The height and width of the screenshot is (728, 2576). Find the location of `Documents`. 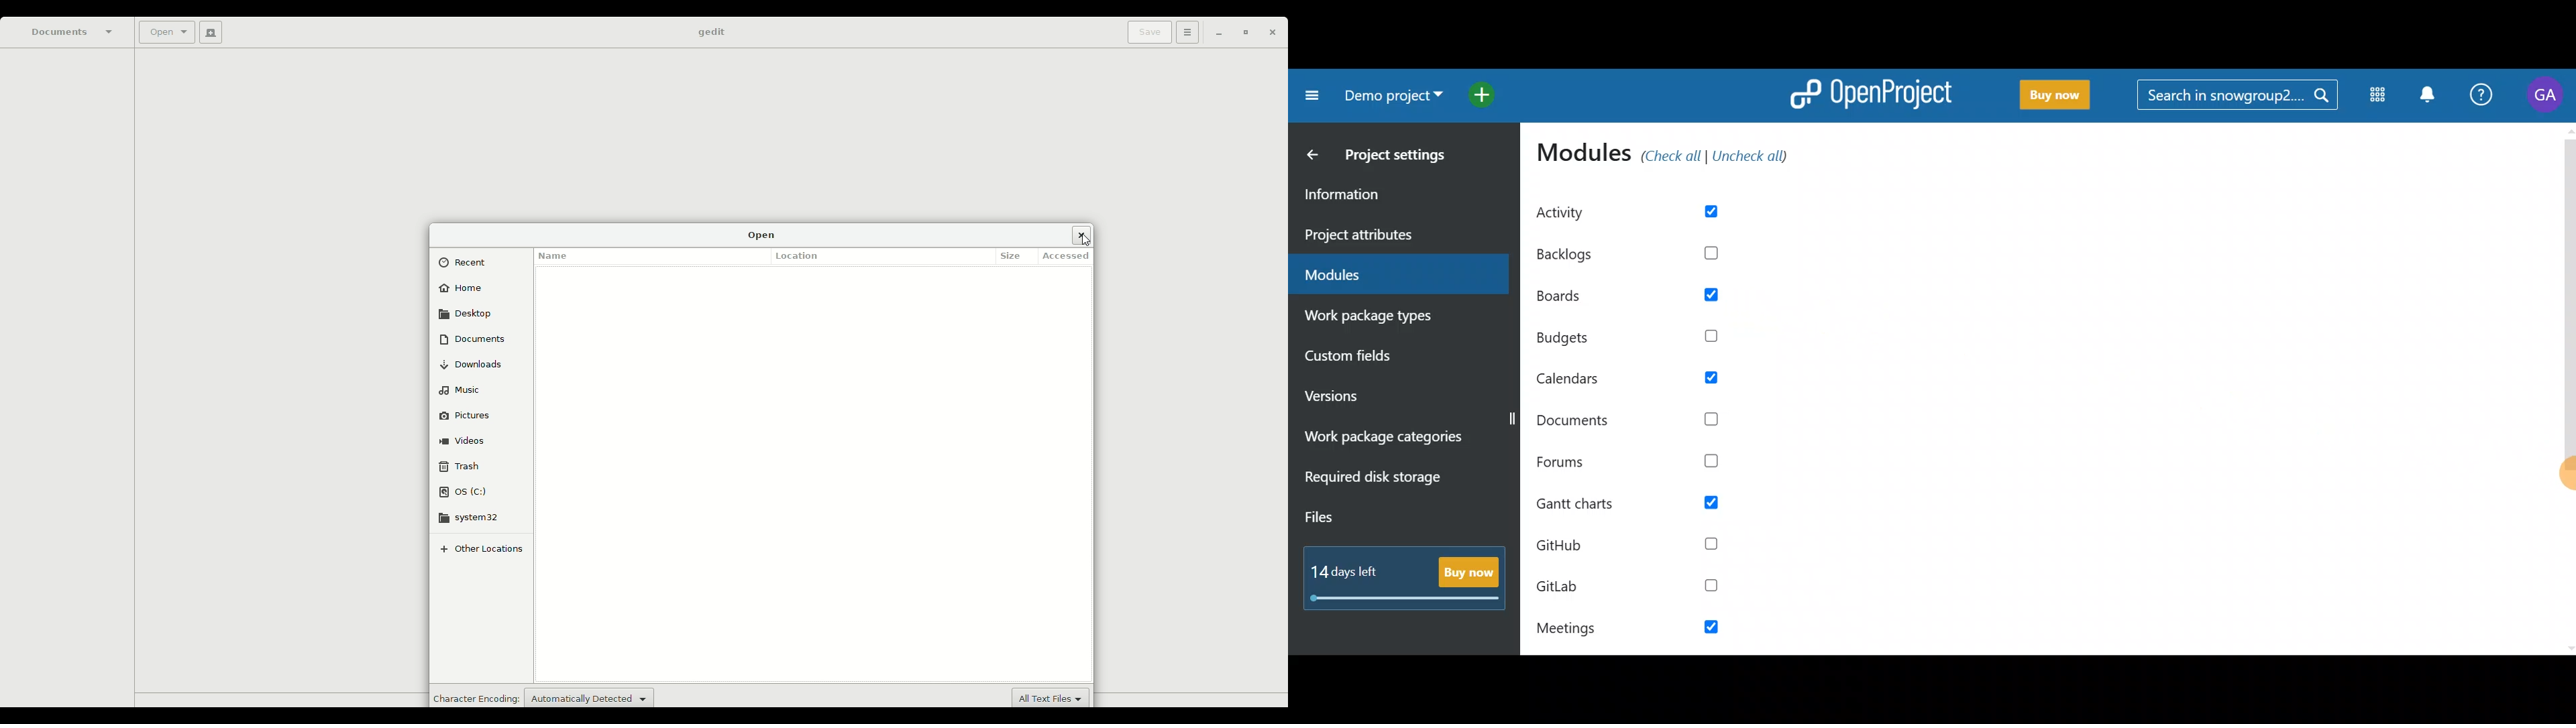

Documents is located at coordinates (73, 32).